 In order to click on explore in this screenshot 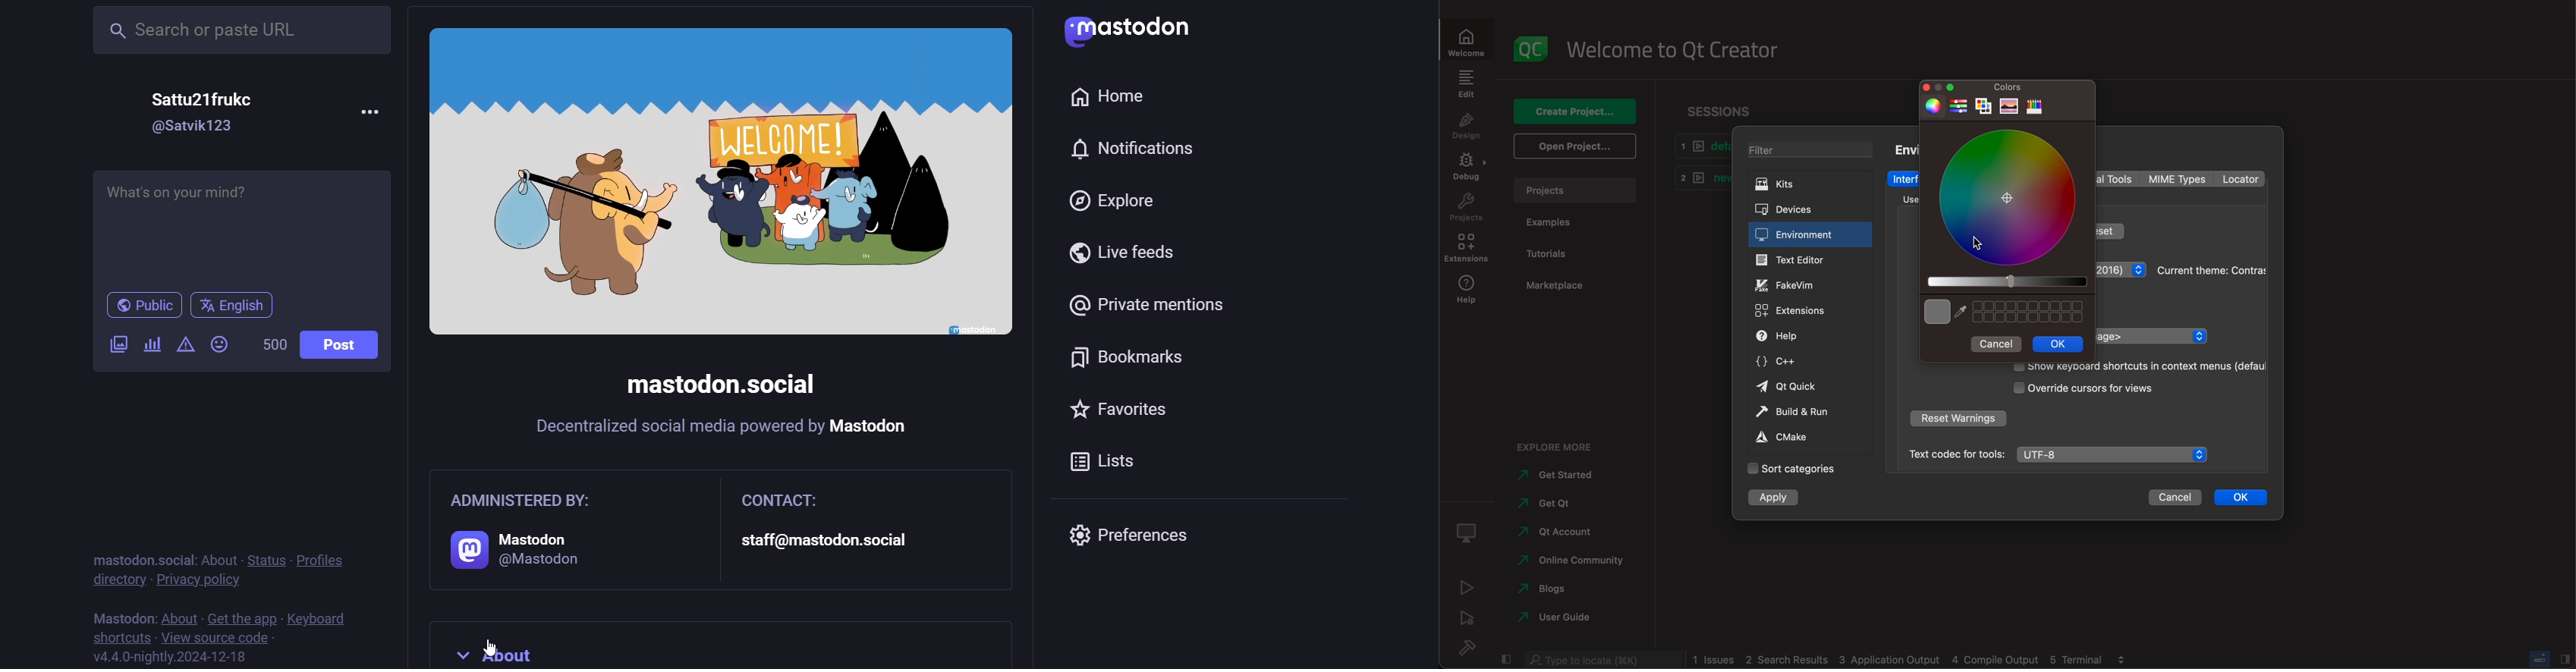, I will do `click(1116, 203)`.